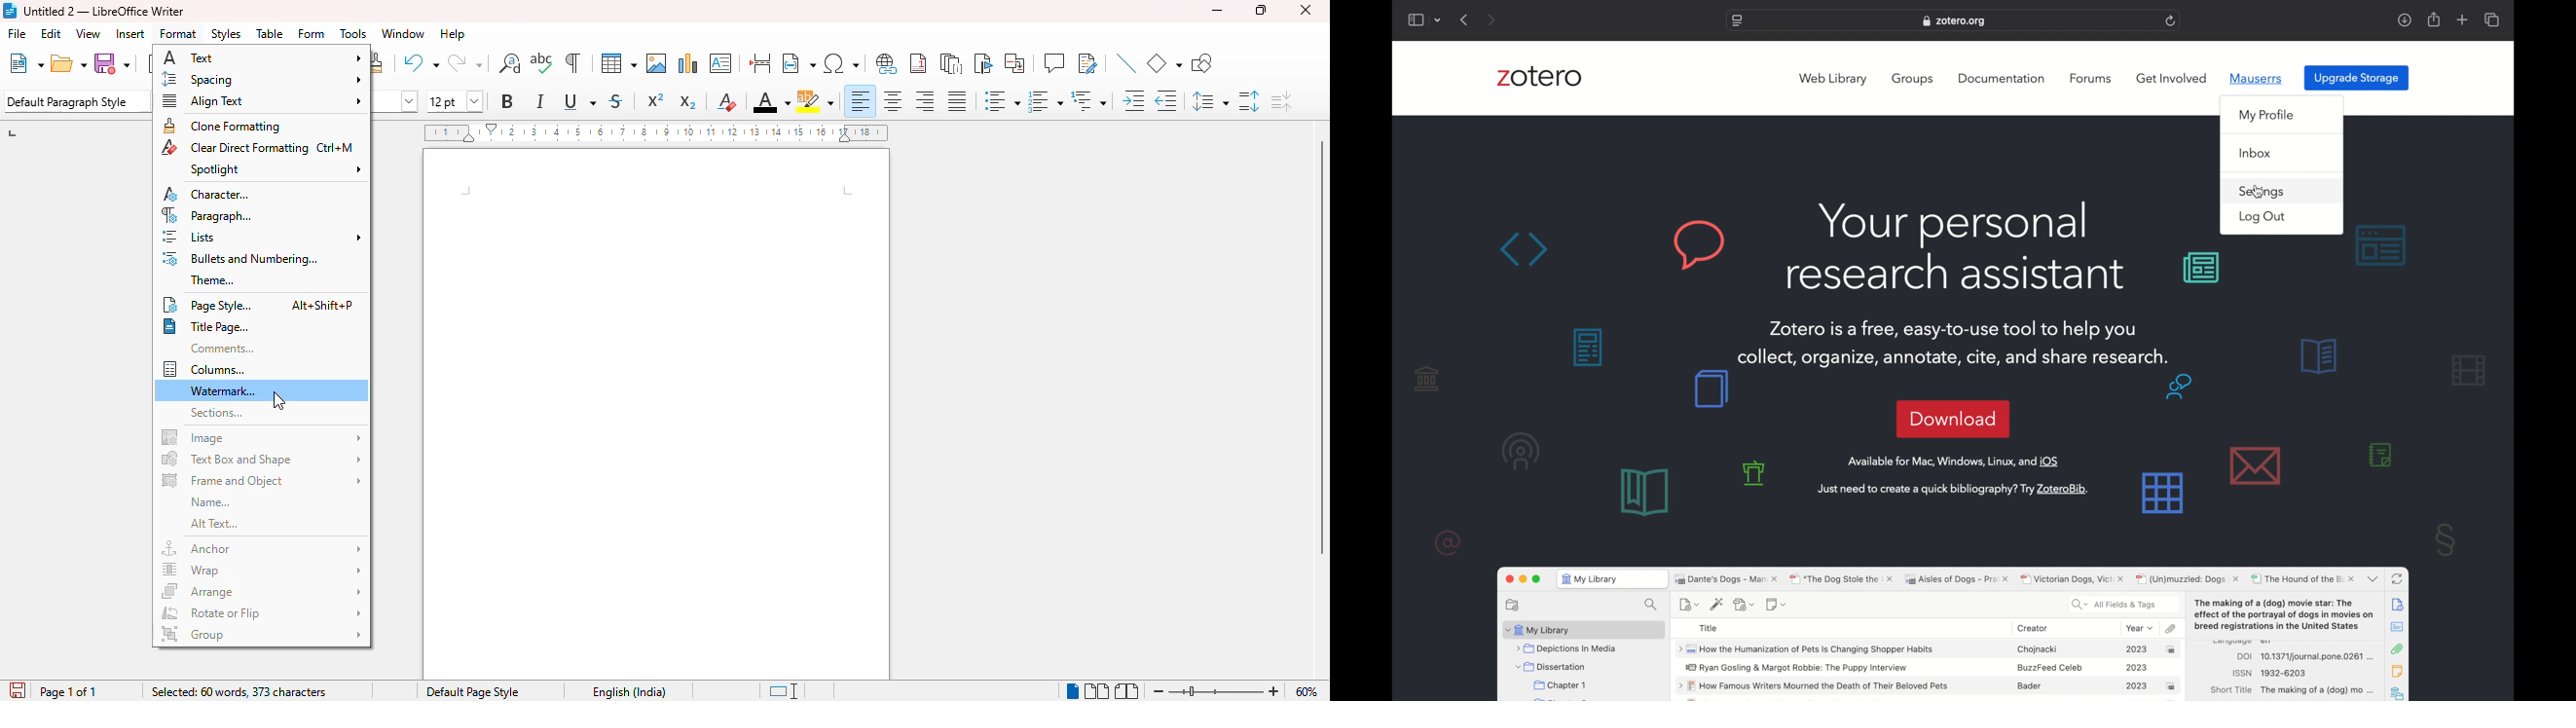 Image resolution: width=2576 pixels, height=728 pixels. Describe the element at coordinates (69, 63) in the screenshot. I see `open` at that location.